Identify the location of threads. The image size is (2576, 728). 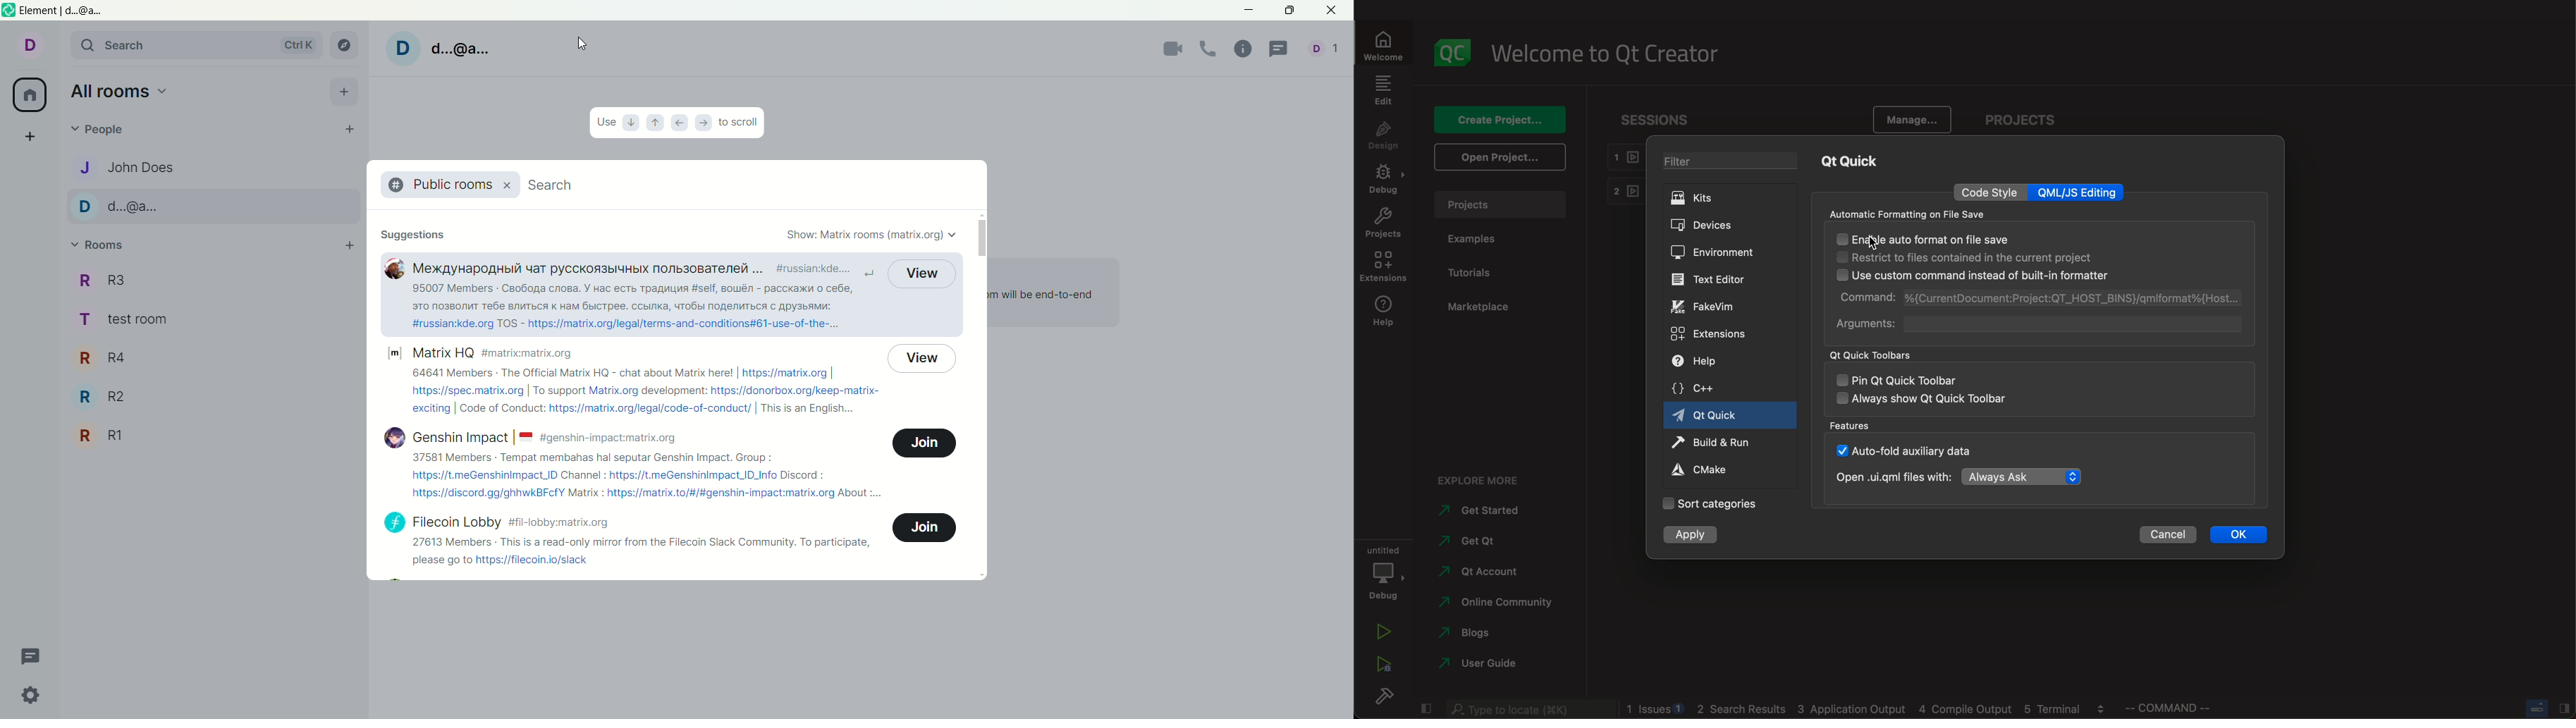
(32, 657).